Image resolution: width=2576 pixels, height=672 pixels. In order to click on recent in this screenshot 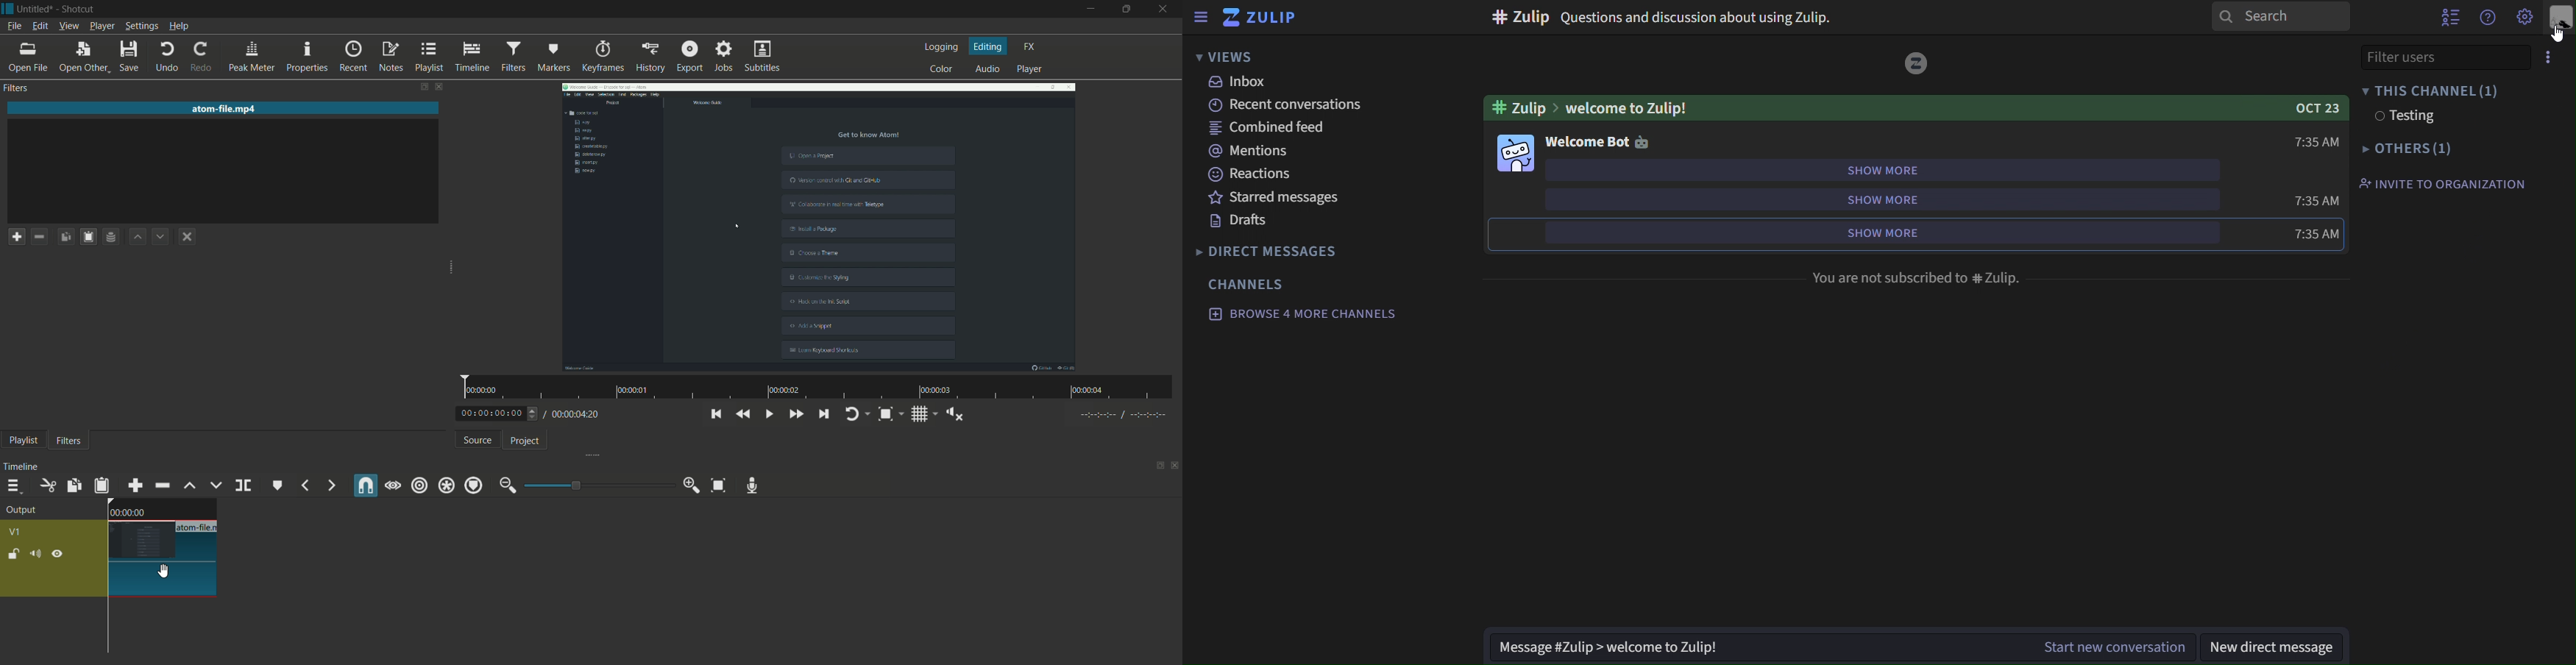, I will do `click(350, 56)`.